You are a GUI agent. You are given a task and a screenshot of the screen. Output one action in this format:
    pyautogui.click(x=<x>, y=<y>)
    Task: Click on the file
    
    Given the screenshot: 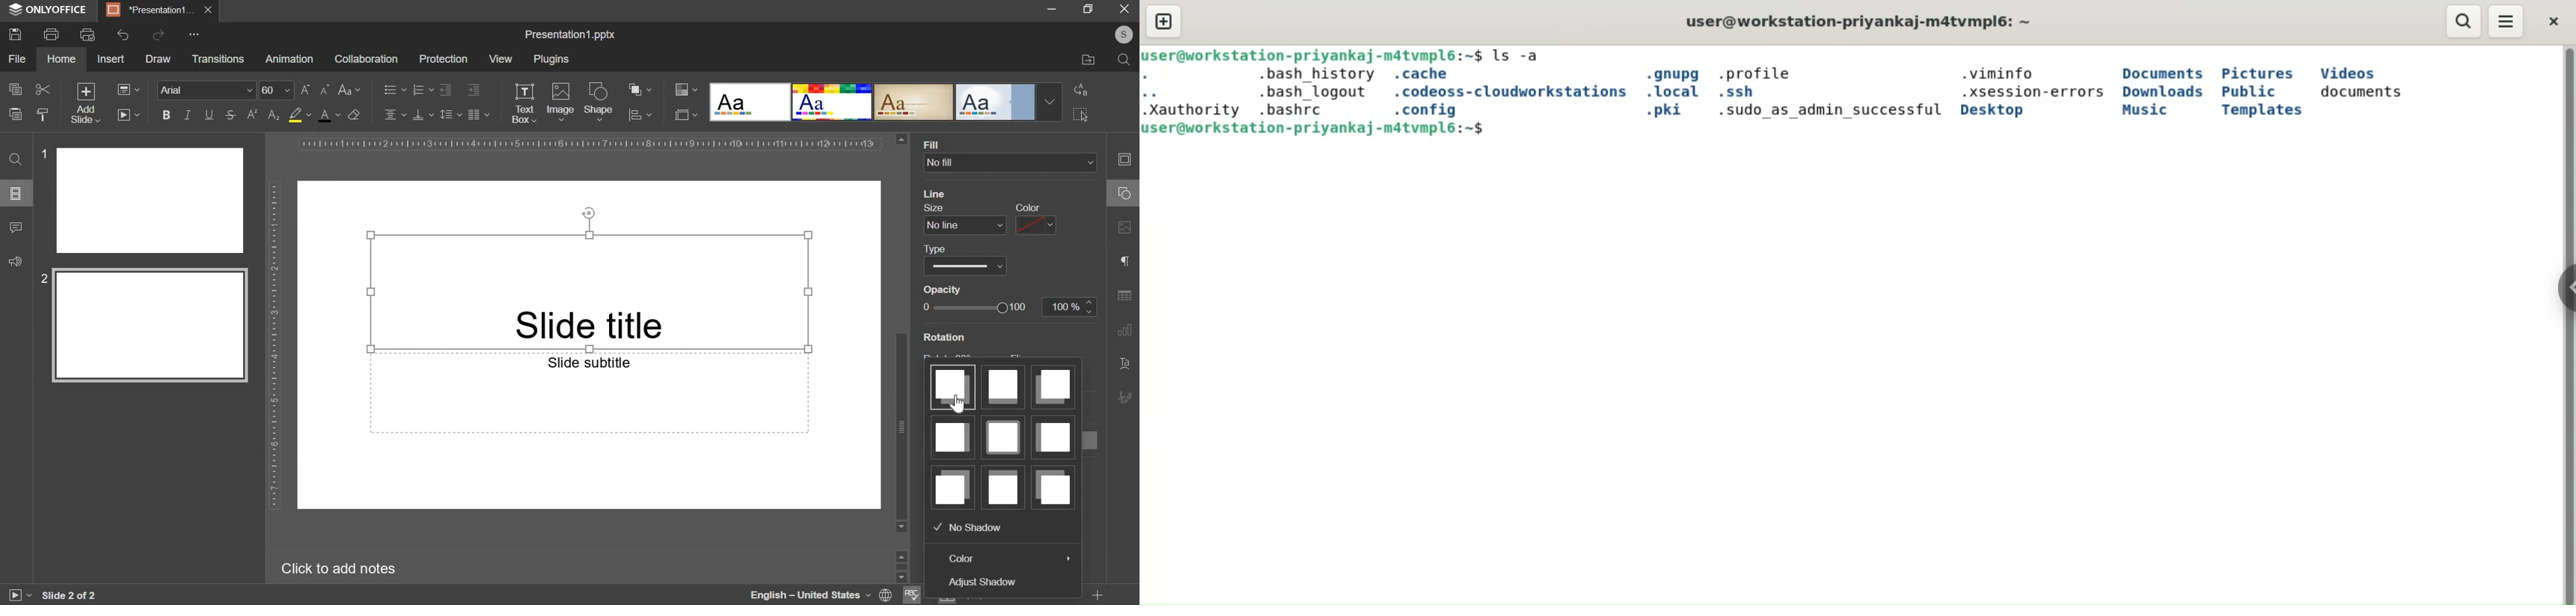 What is the action you would take?
    pyautogui.click(x=17, y=59)
    